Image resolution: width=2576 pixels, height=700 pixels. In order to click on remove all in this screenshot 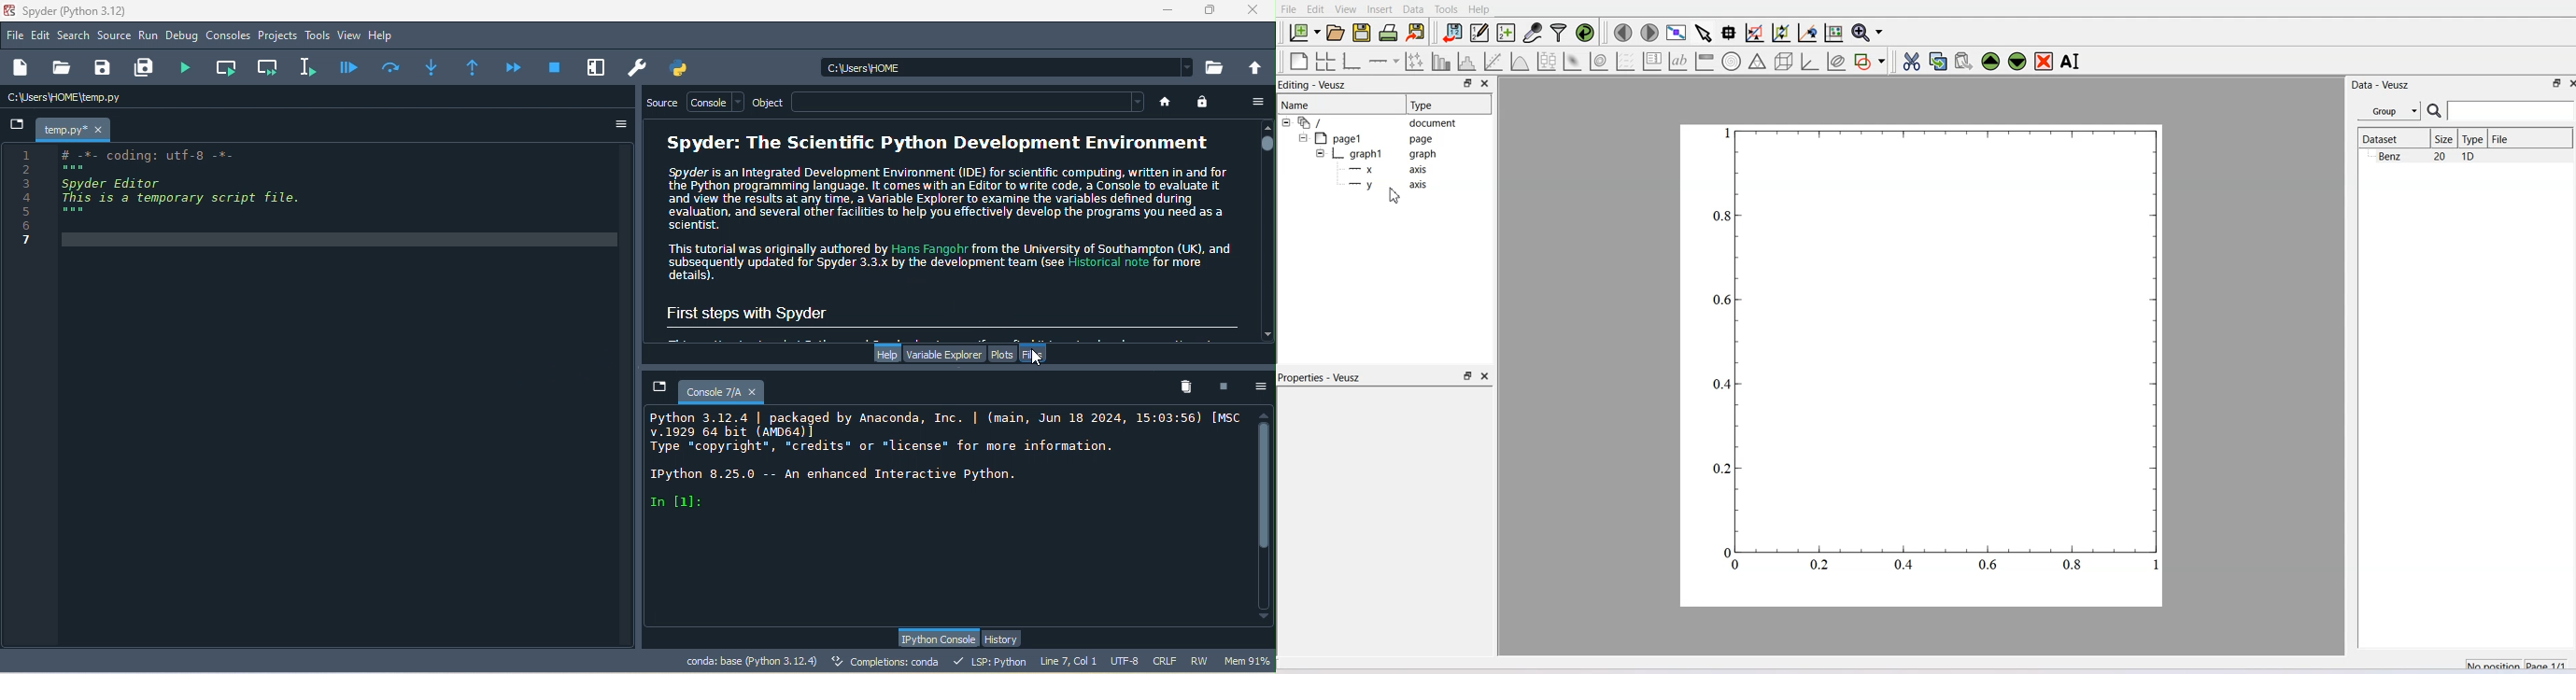, I will do `click(1191, 387)`.